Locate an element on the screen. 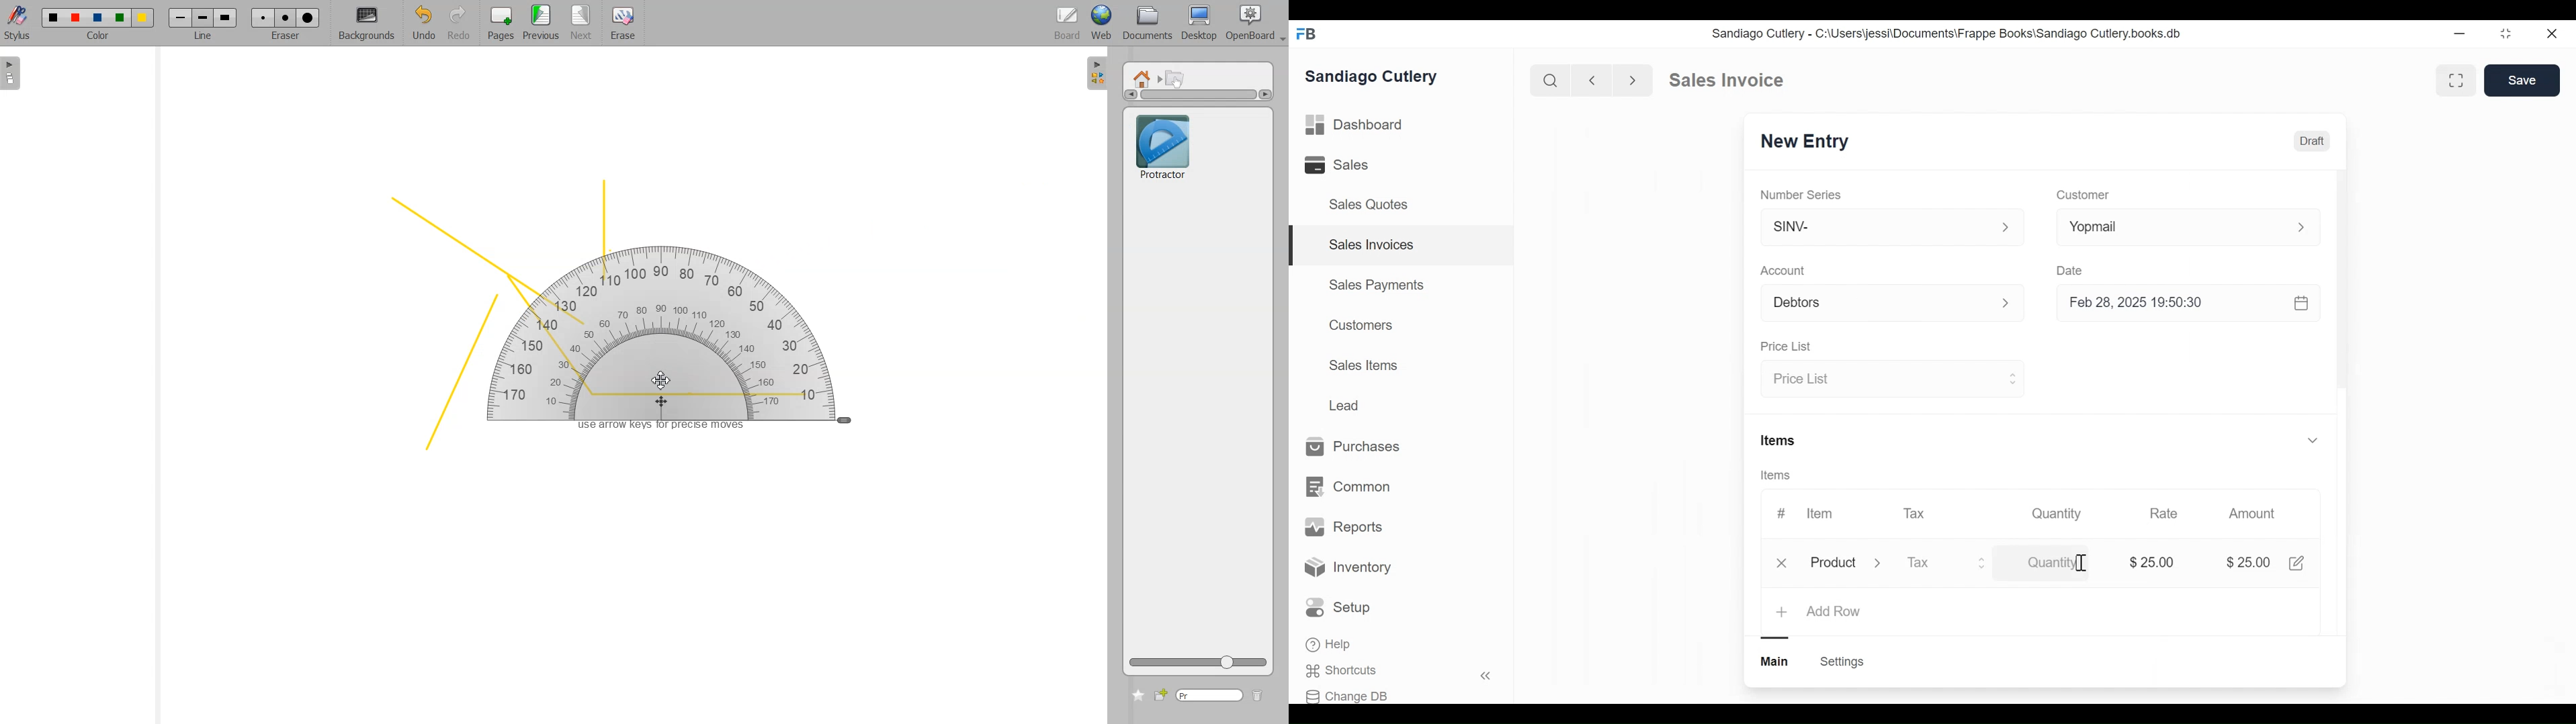 The width and height of the screenshot is (2576, 728). Number Series is located at coordinates (1802, 194).